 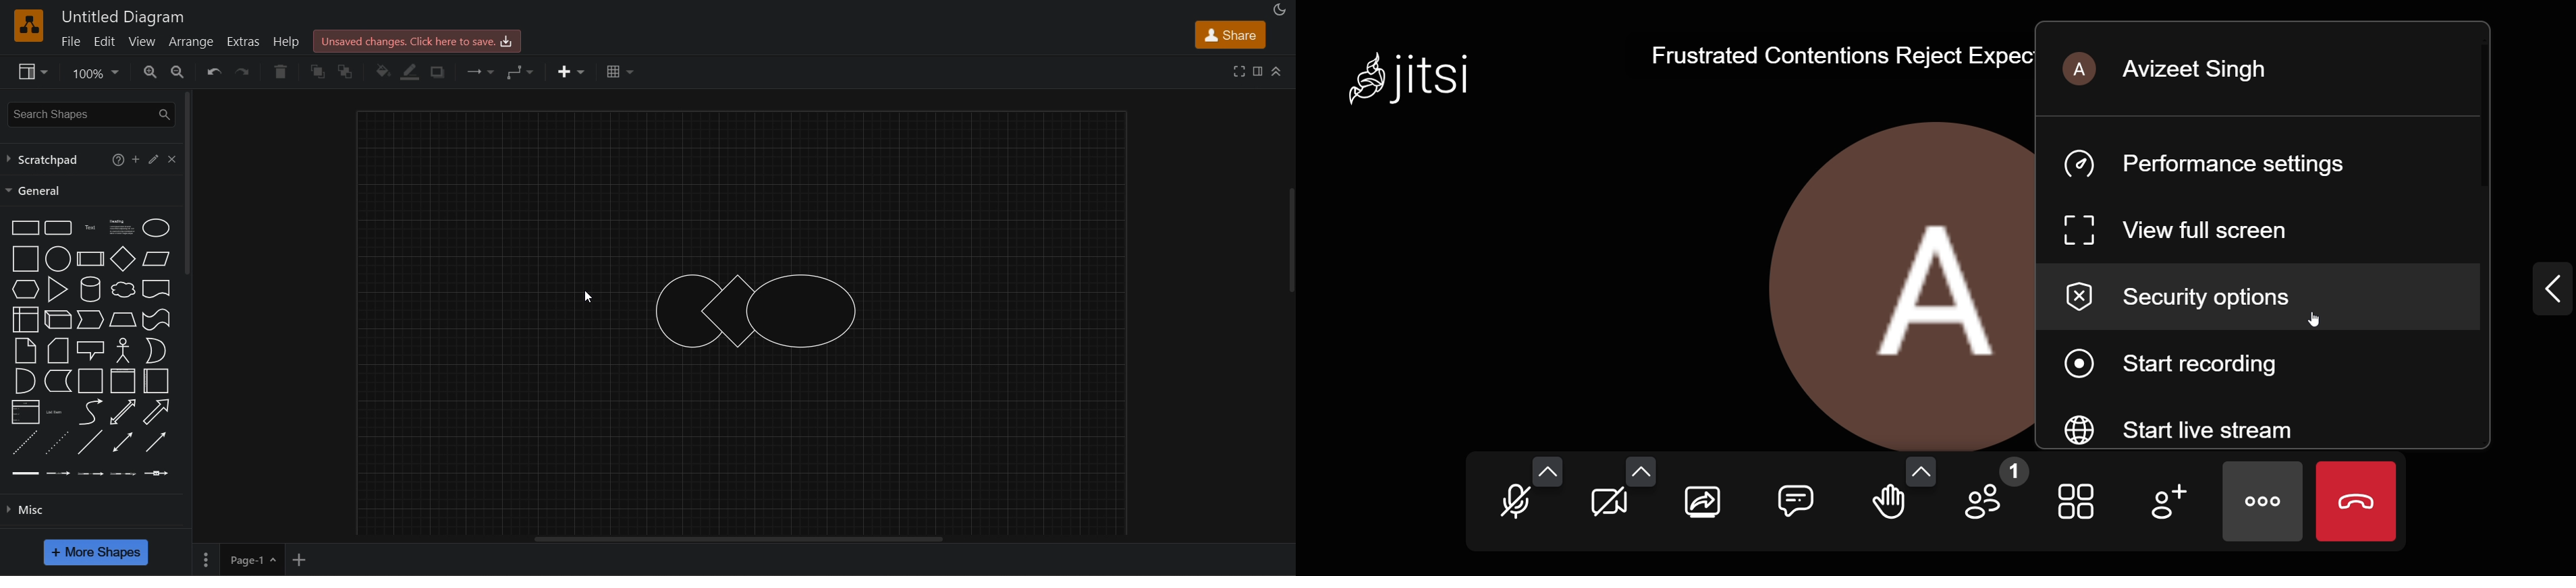 I want to click on shapes, so click(x=758, y=309).